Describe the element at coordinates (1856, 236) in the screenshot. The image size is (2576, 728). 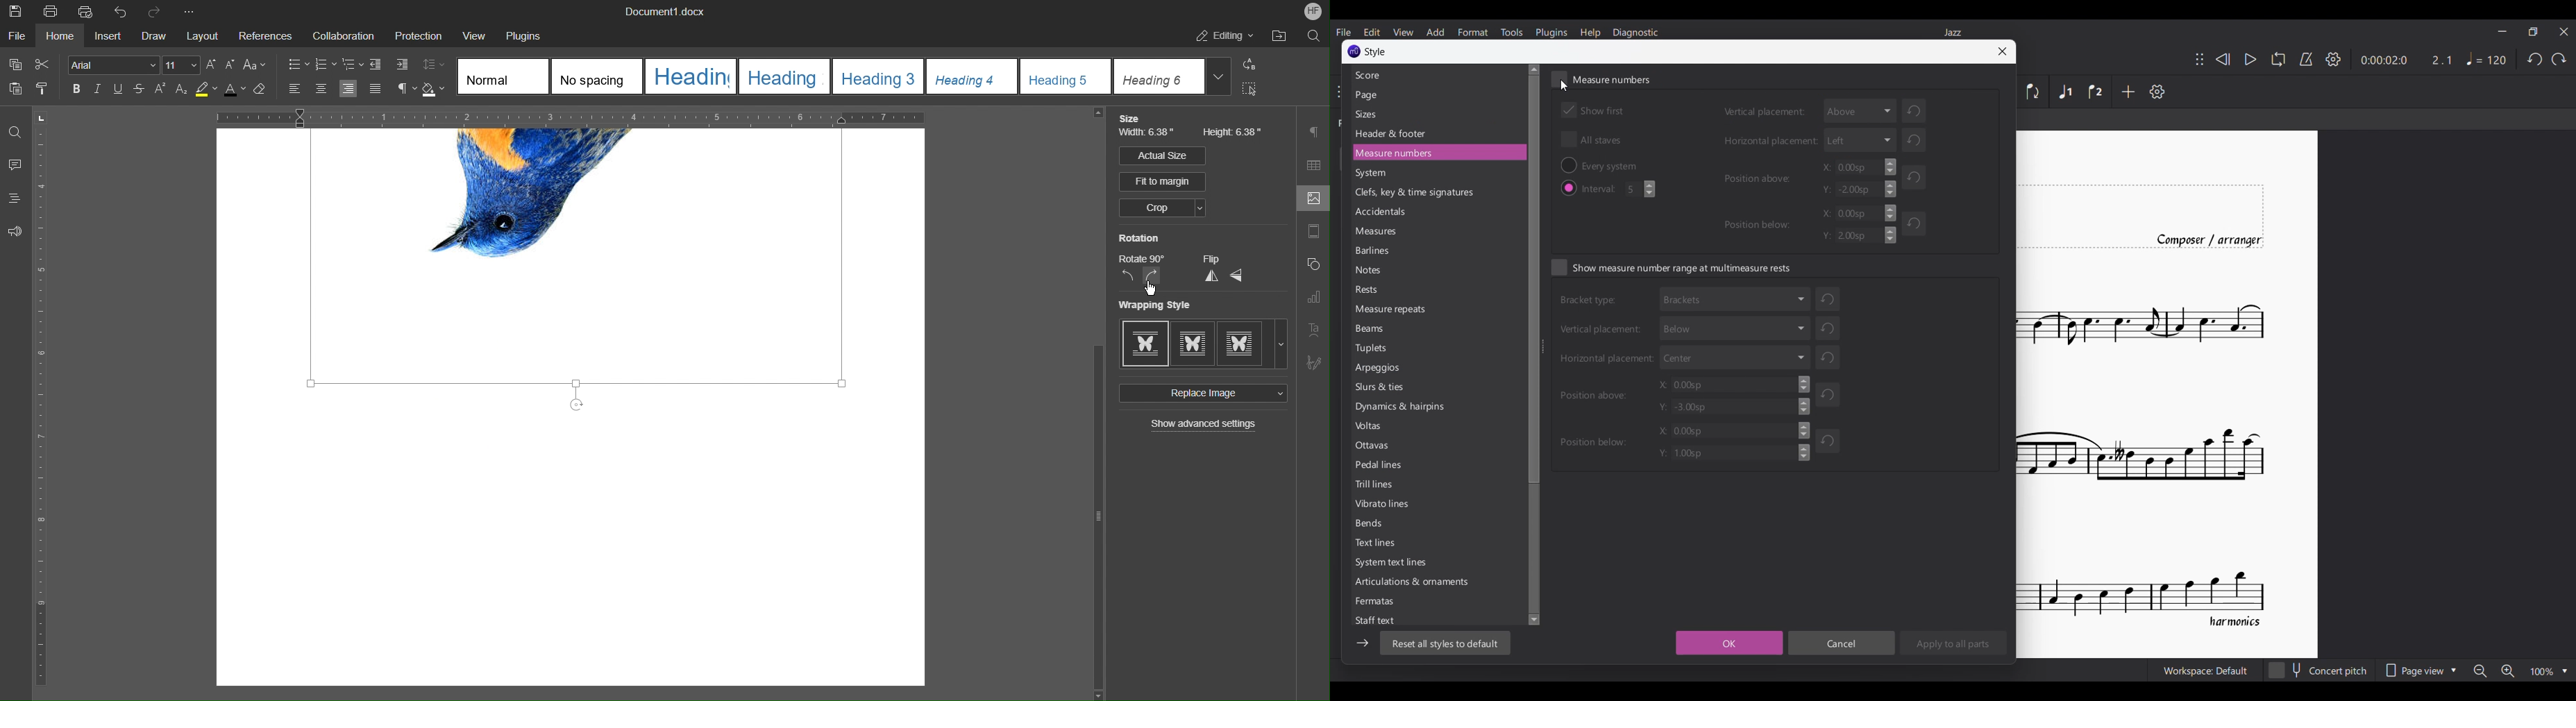
I see `Y` at that location.